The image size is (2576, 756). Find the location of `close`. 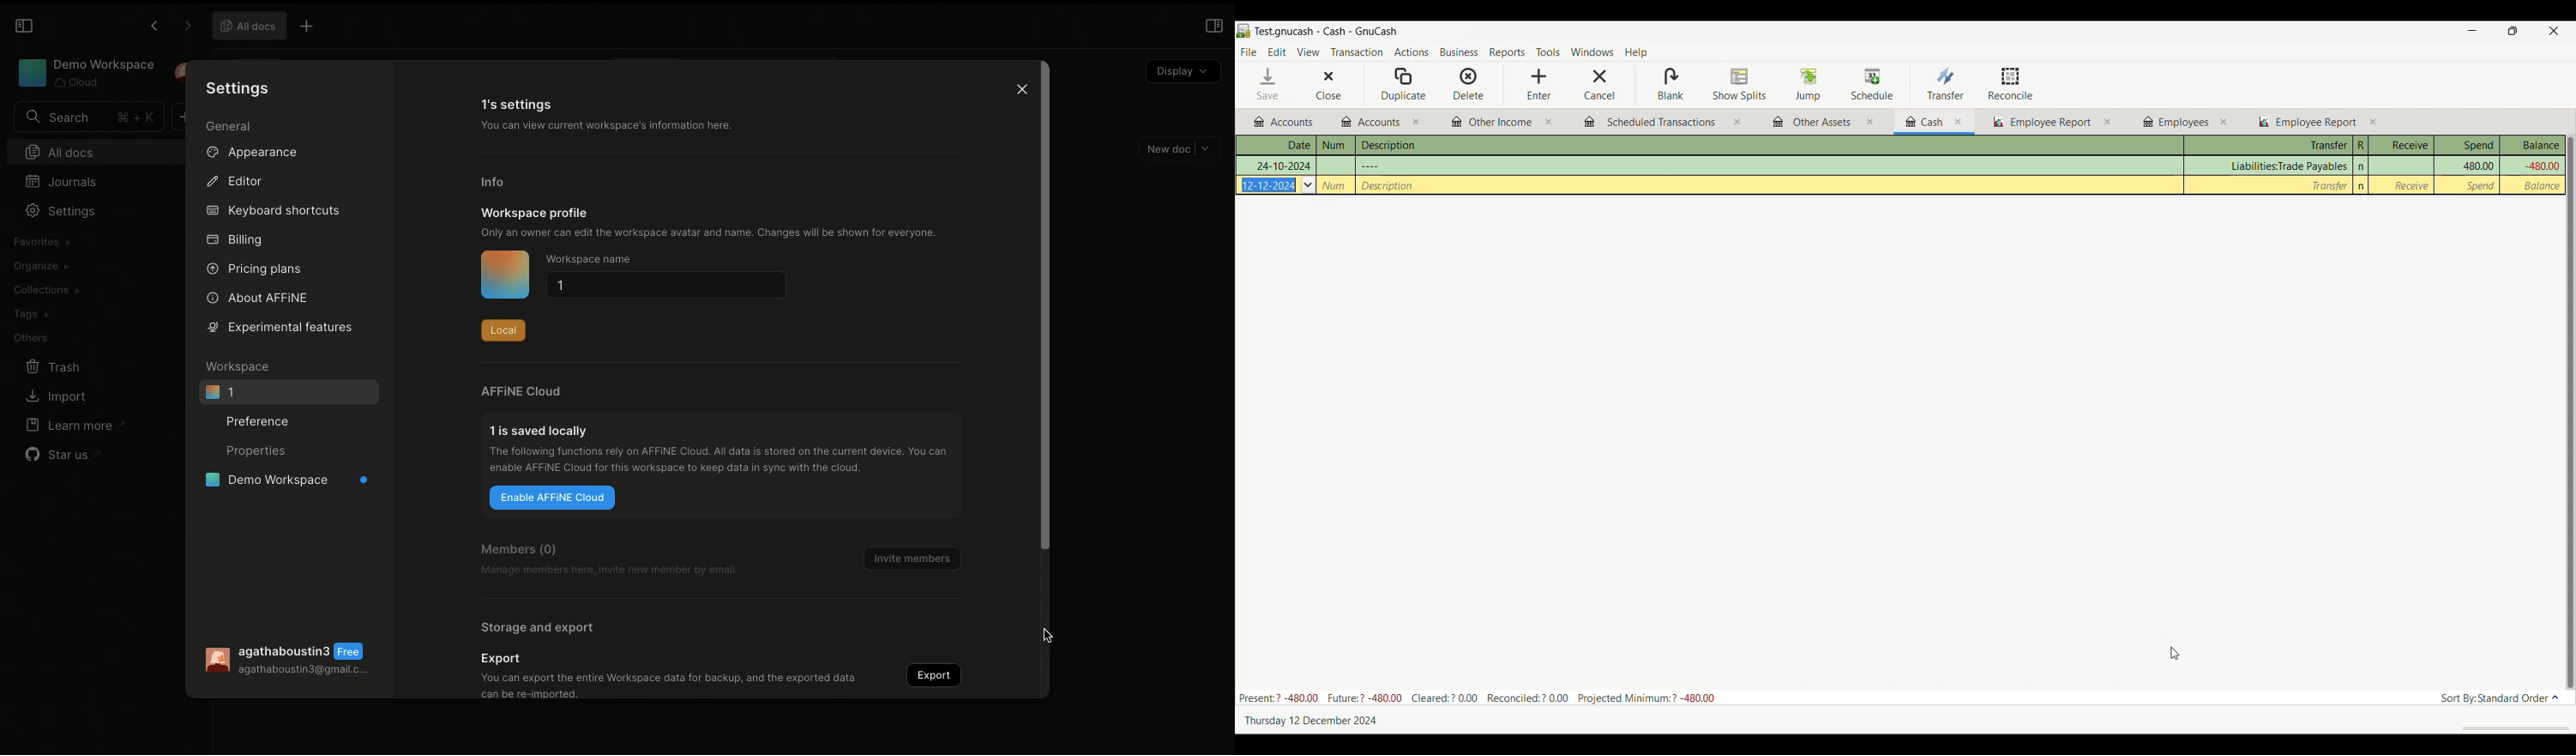

close is located at coordinates (2107, 122).